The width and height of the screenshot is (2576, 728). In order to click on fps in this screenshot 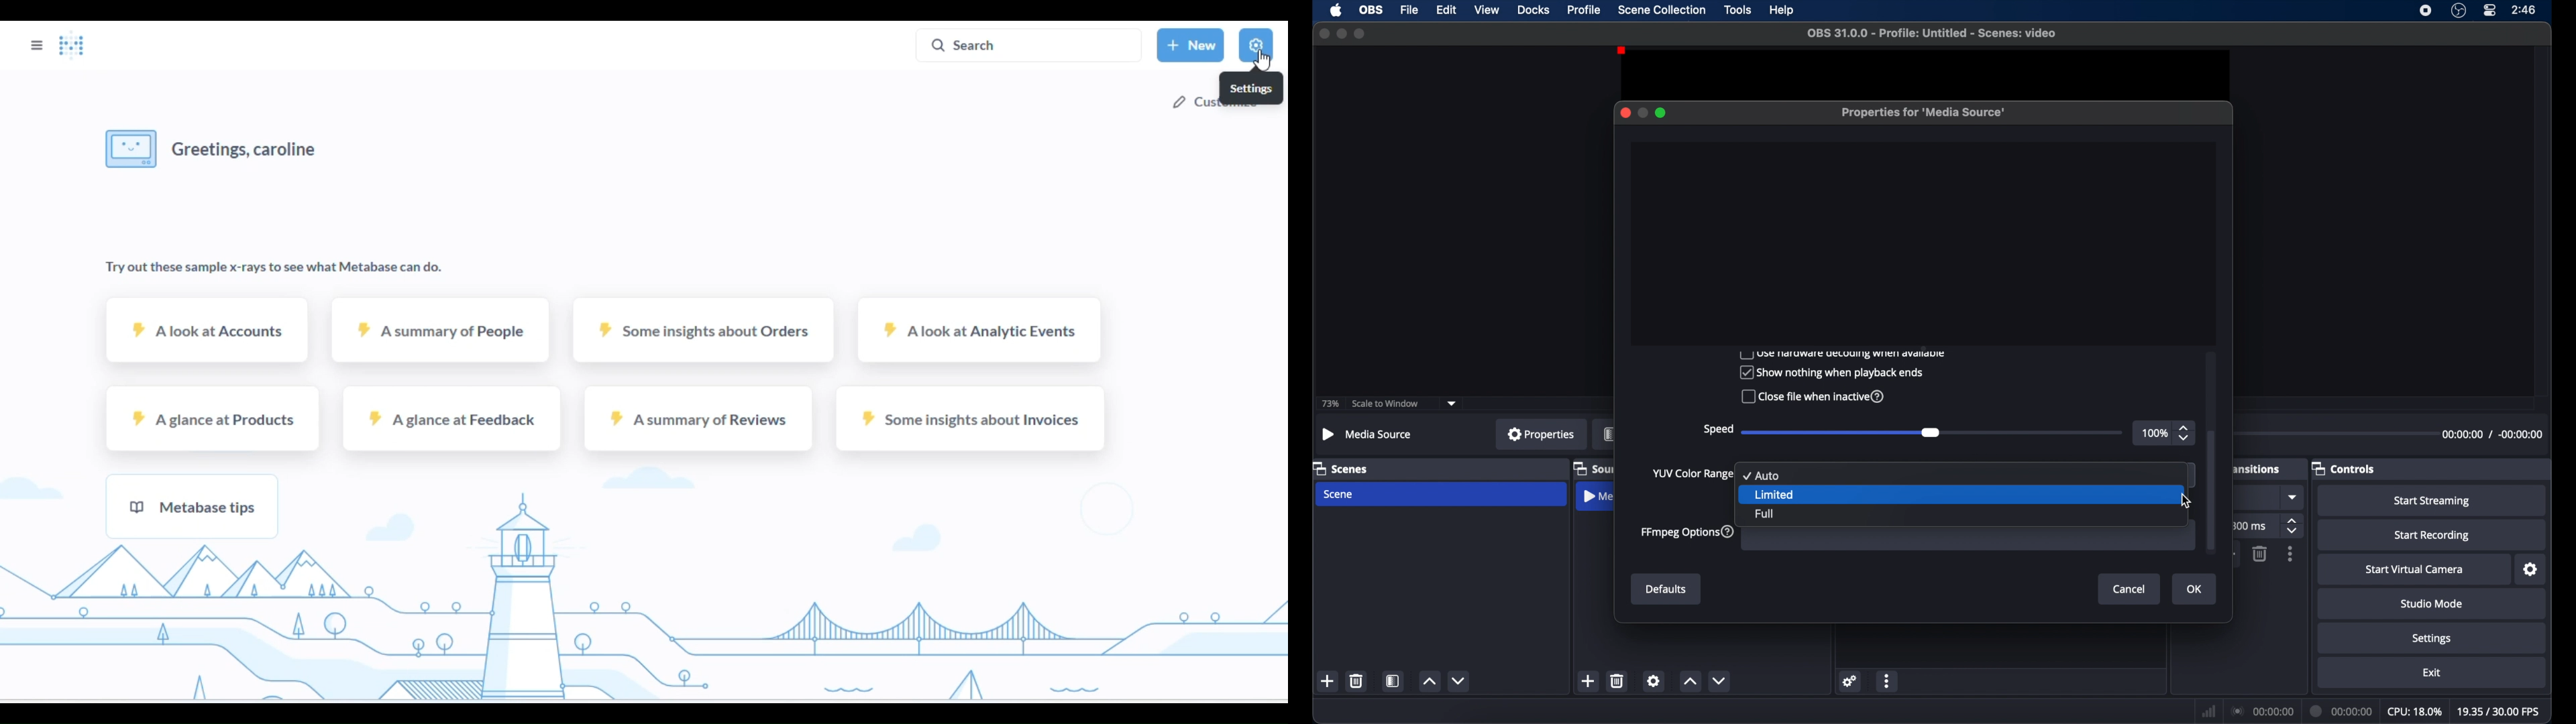, I will do `click(2497, 711)`.